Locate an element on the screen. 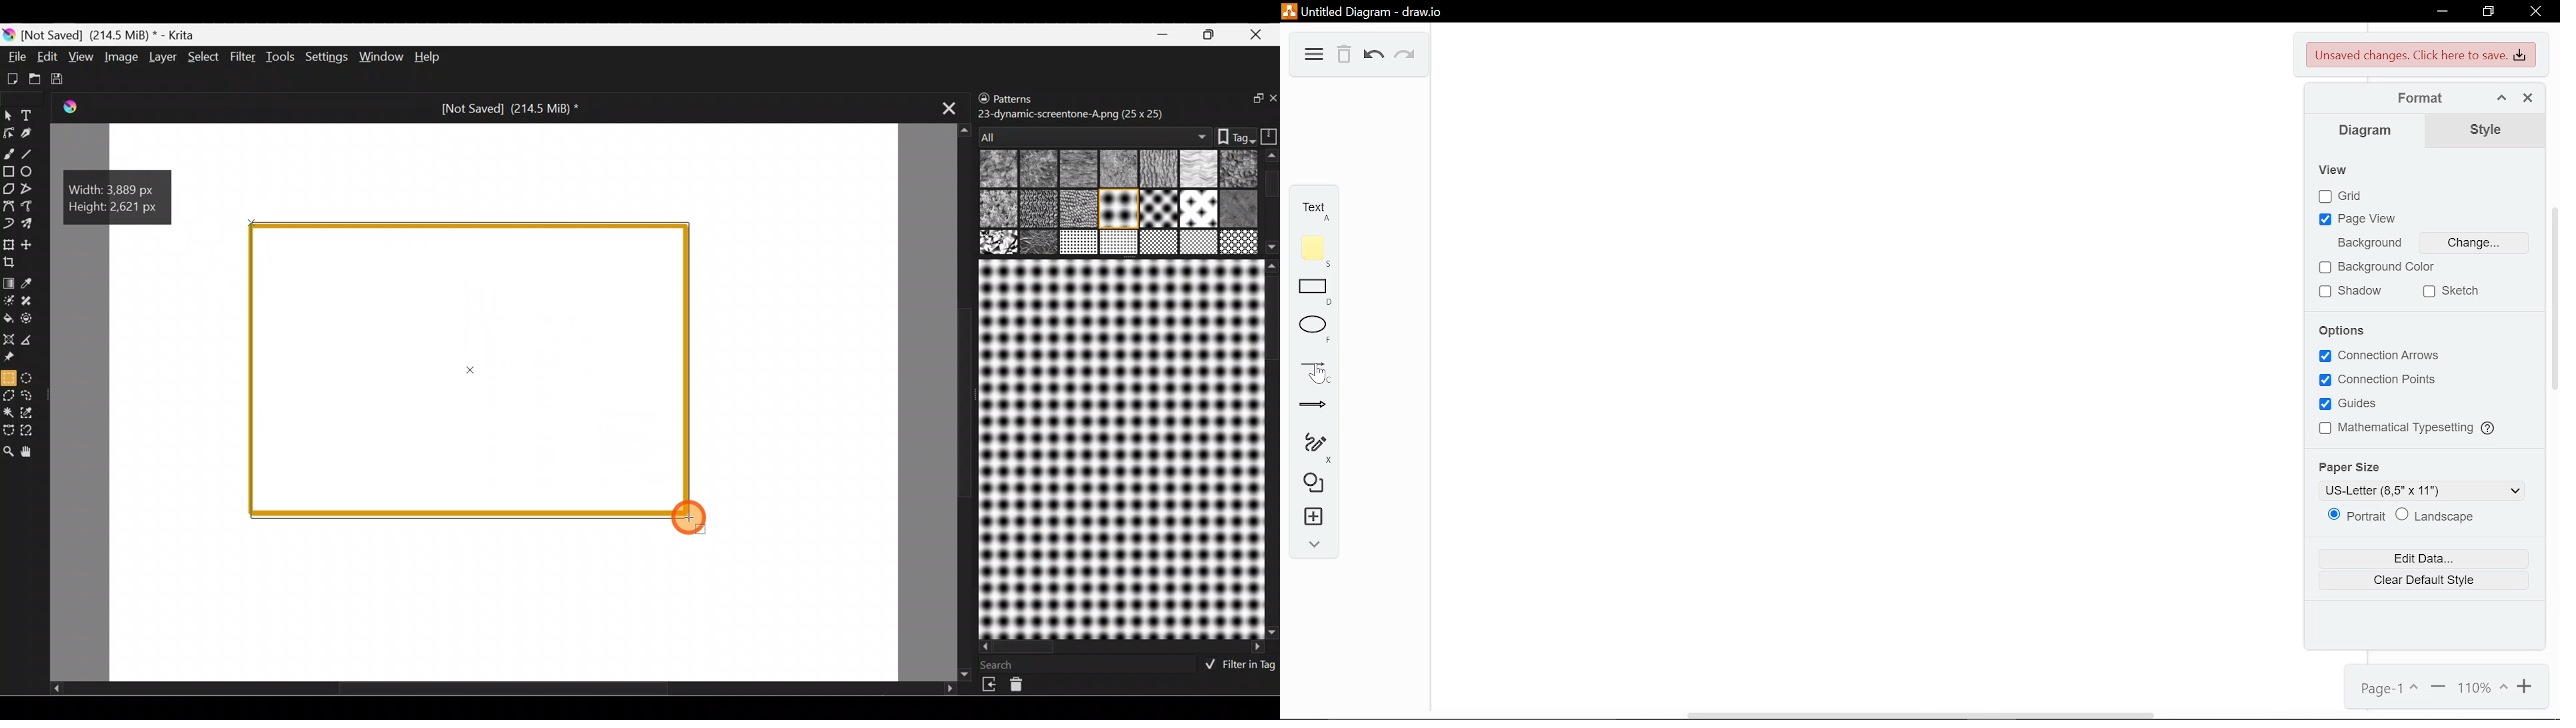 Image resolution: width=2576 pixels, height=728 pixels. Scroll tab is located at coordinates (959, 400).